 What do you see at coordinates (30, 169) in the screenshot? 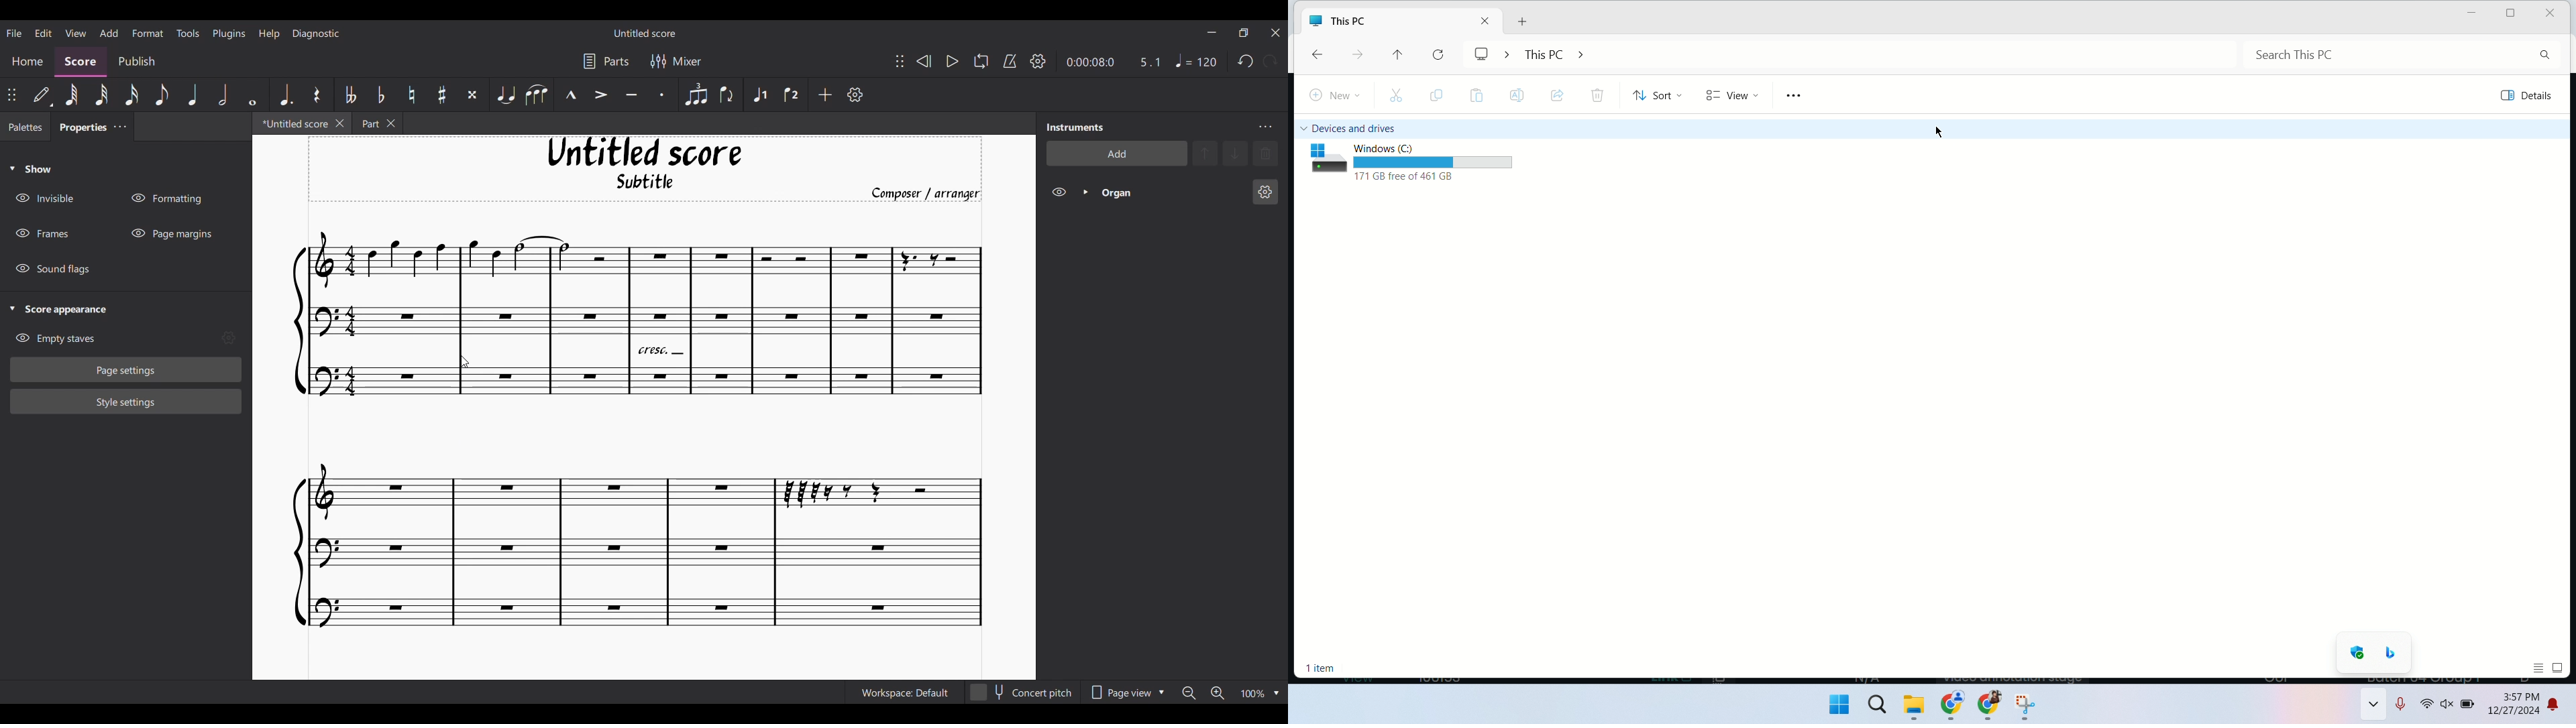
I see `Collapse Show` at bounding box center [30, 169].